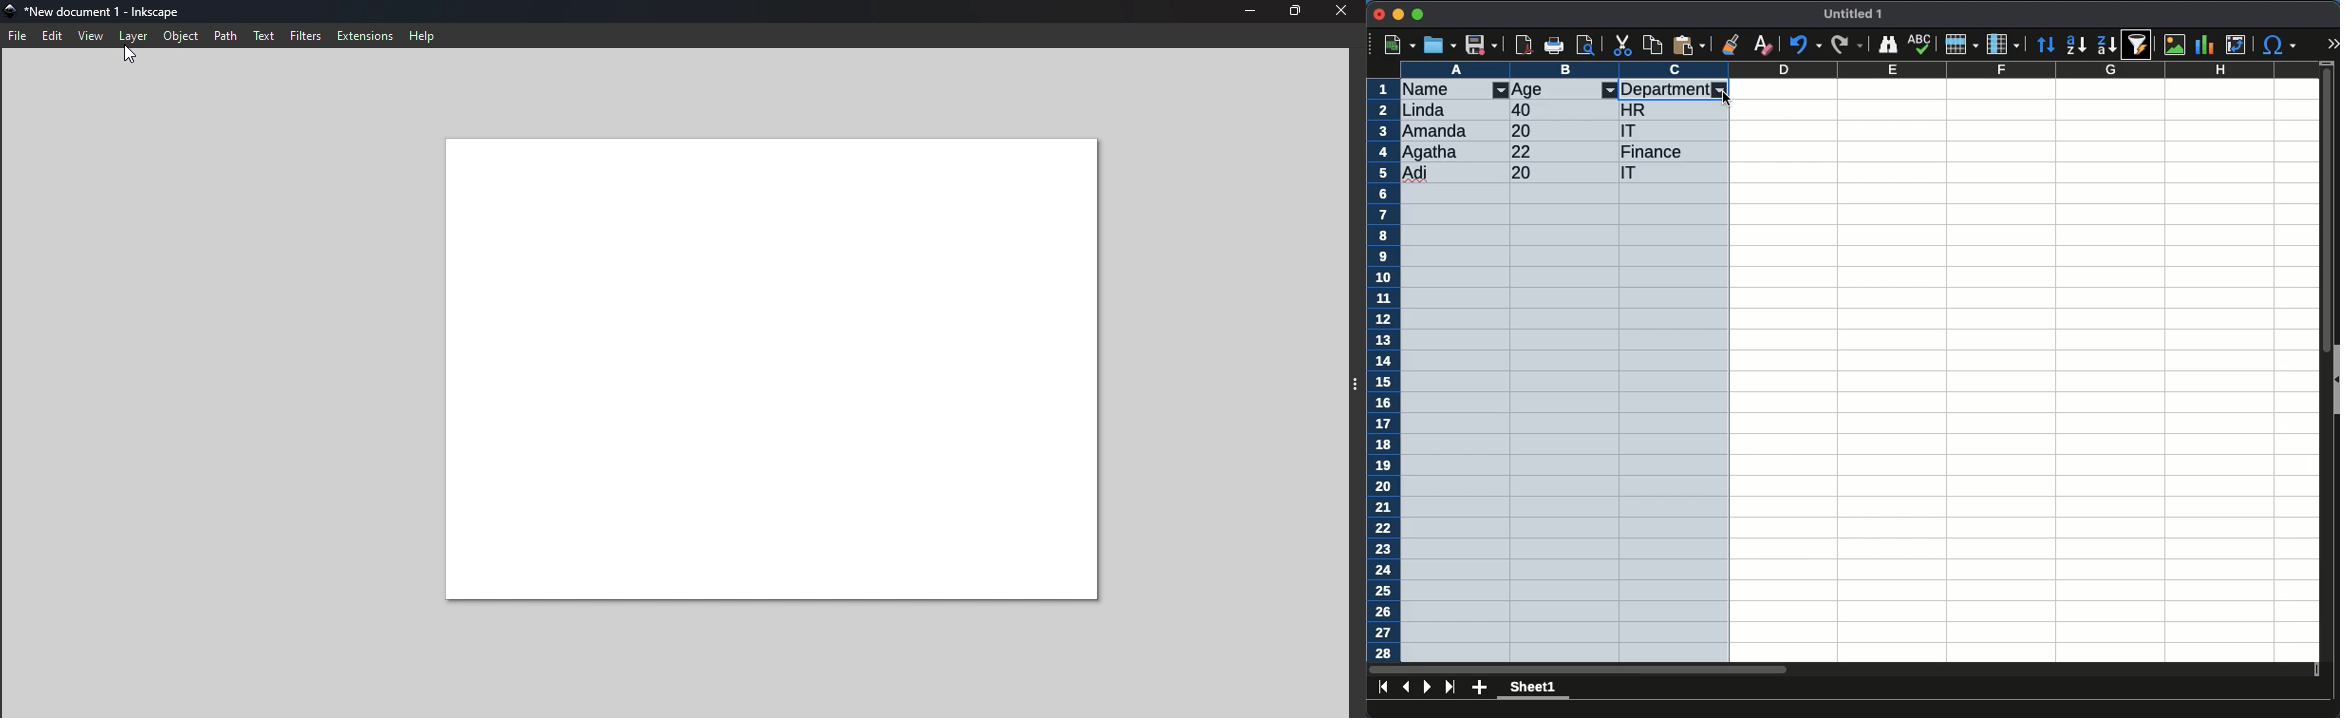 Image resolution: width=2352 pixels, height=728 pixels. Describe the element at coordinates (1431, 152) in the screenshot. I see `Agatha` at that location.